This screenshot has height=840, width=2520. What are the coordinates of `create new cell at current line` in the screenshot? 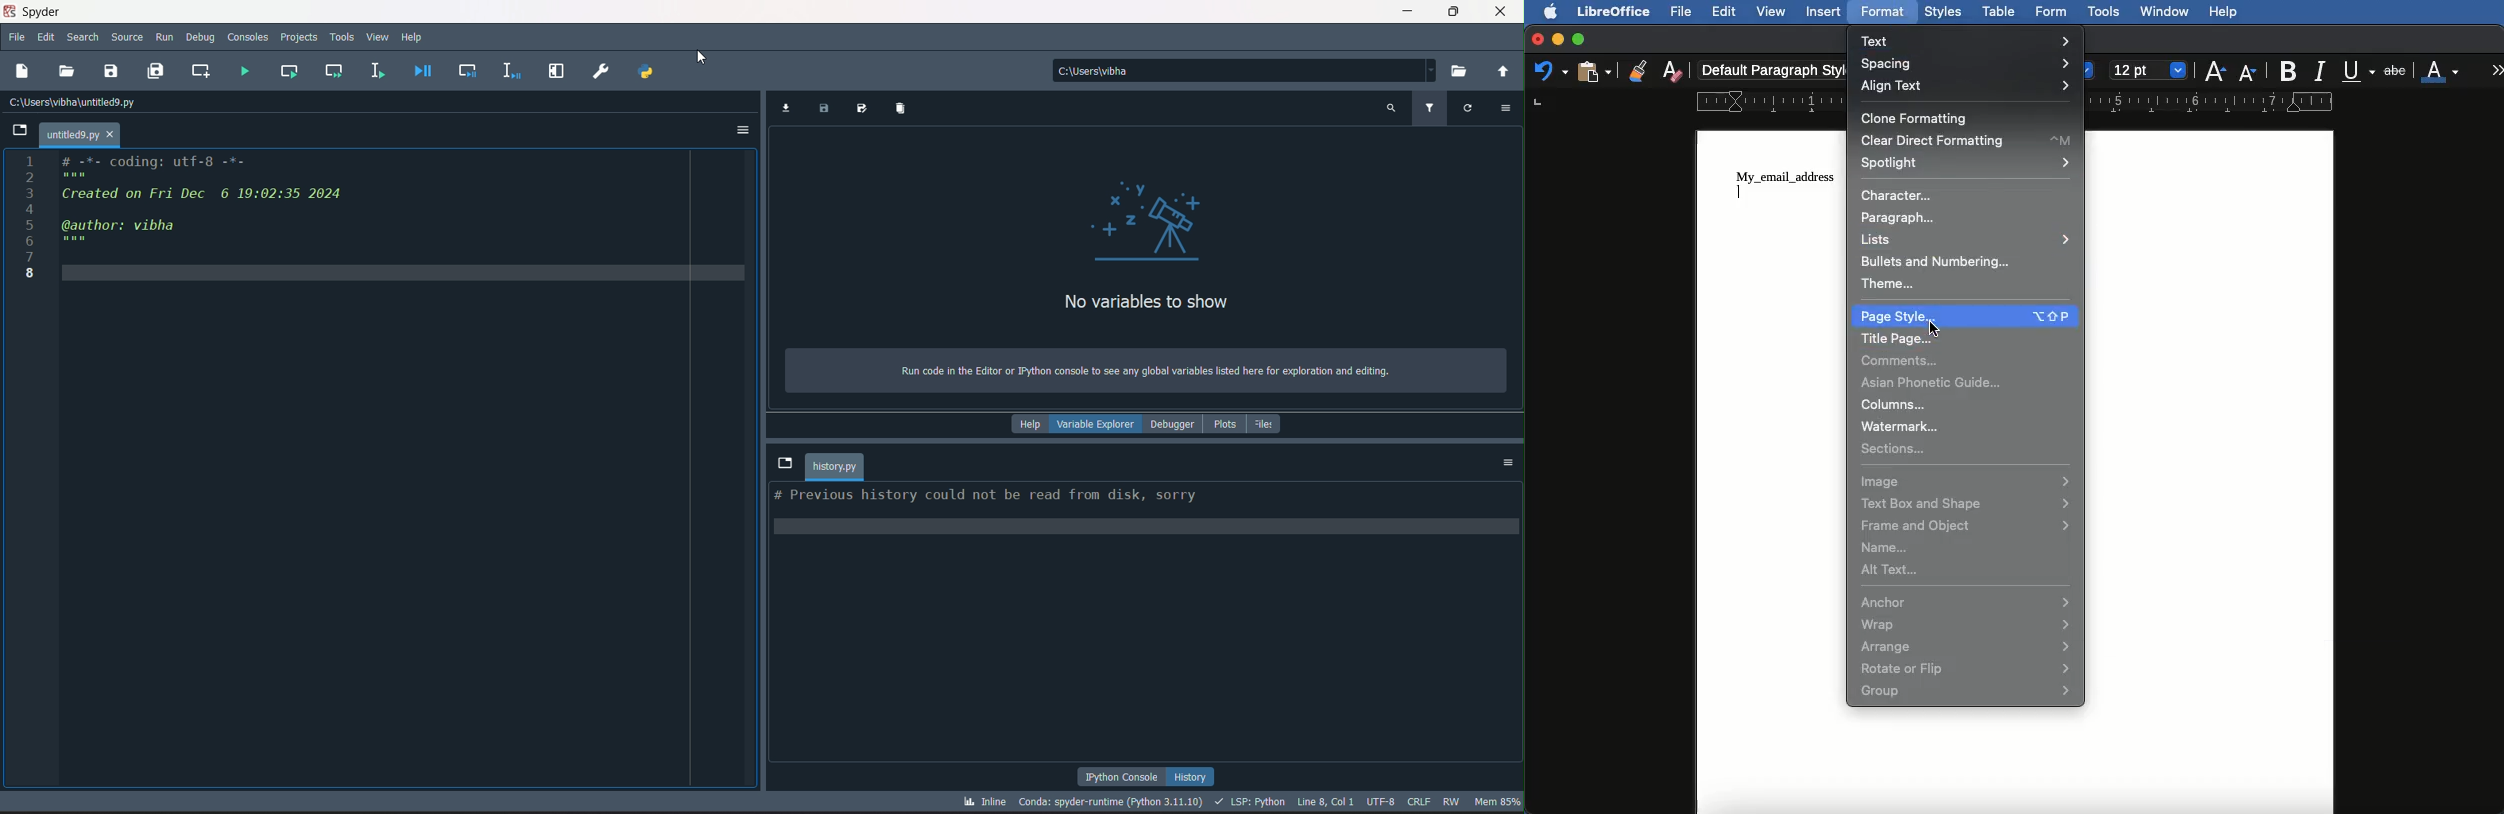 It's located at (198, 69).